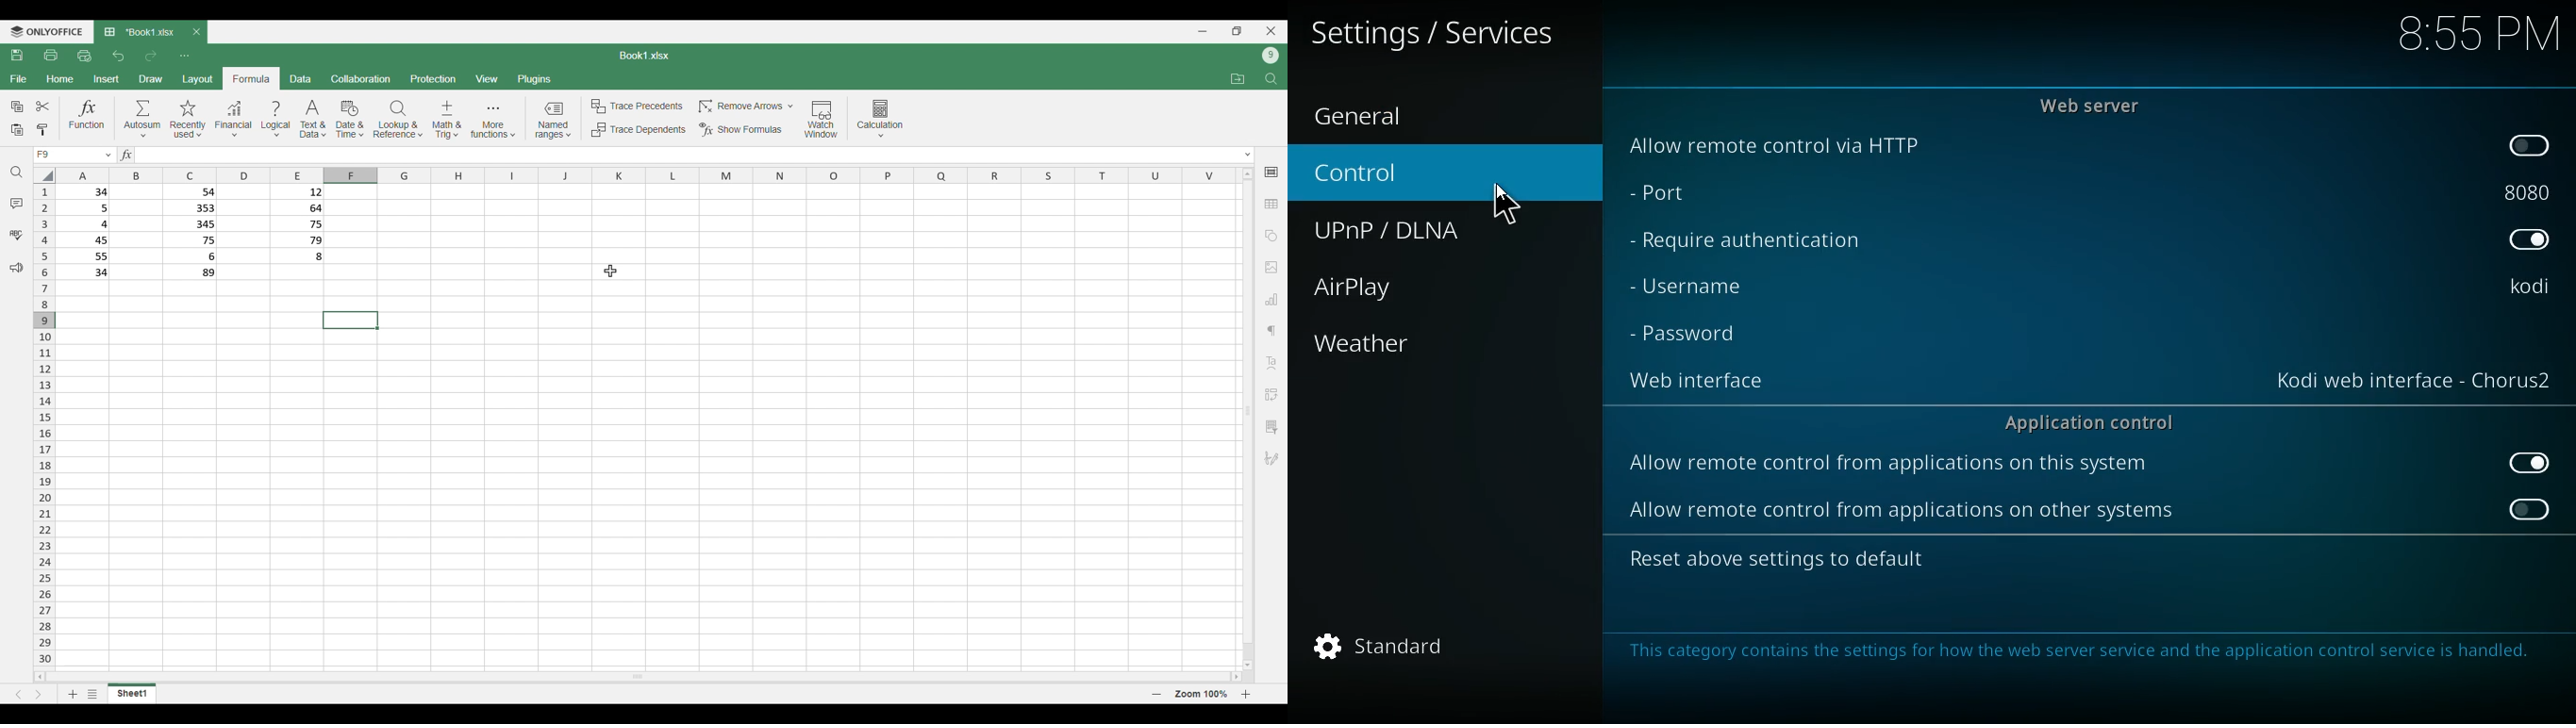 This screenshot has width=2576, height=728. I want to click on reset, so click(1803, 561).